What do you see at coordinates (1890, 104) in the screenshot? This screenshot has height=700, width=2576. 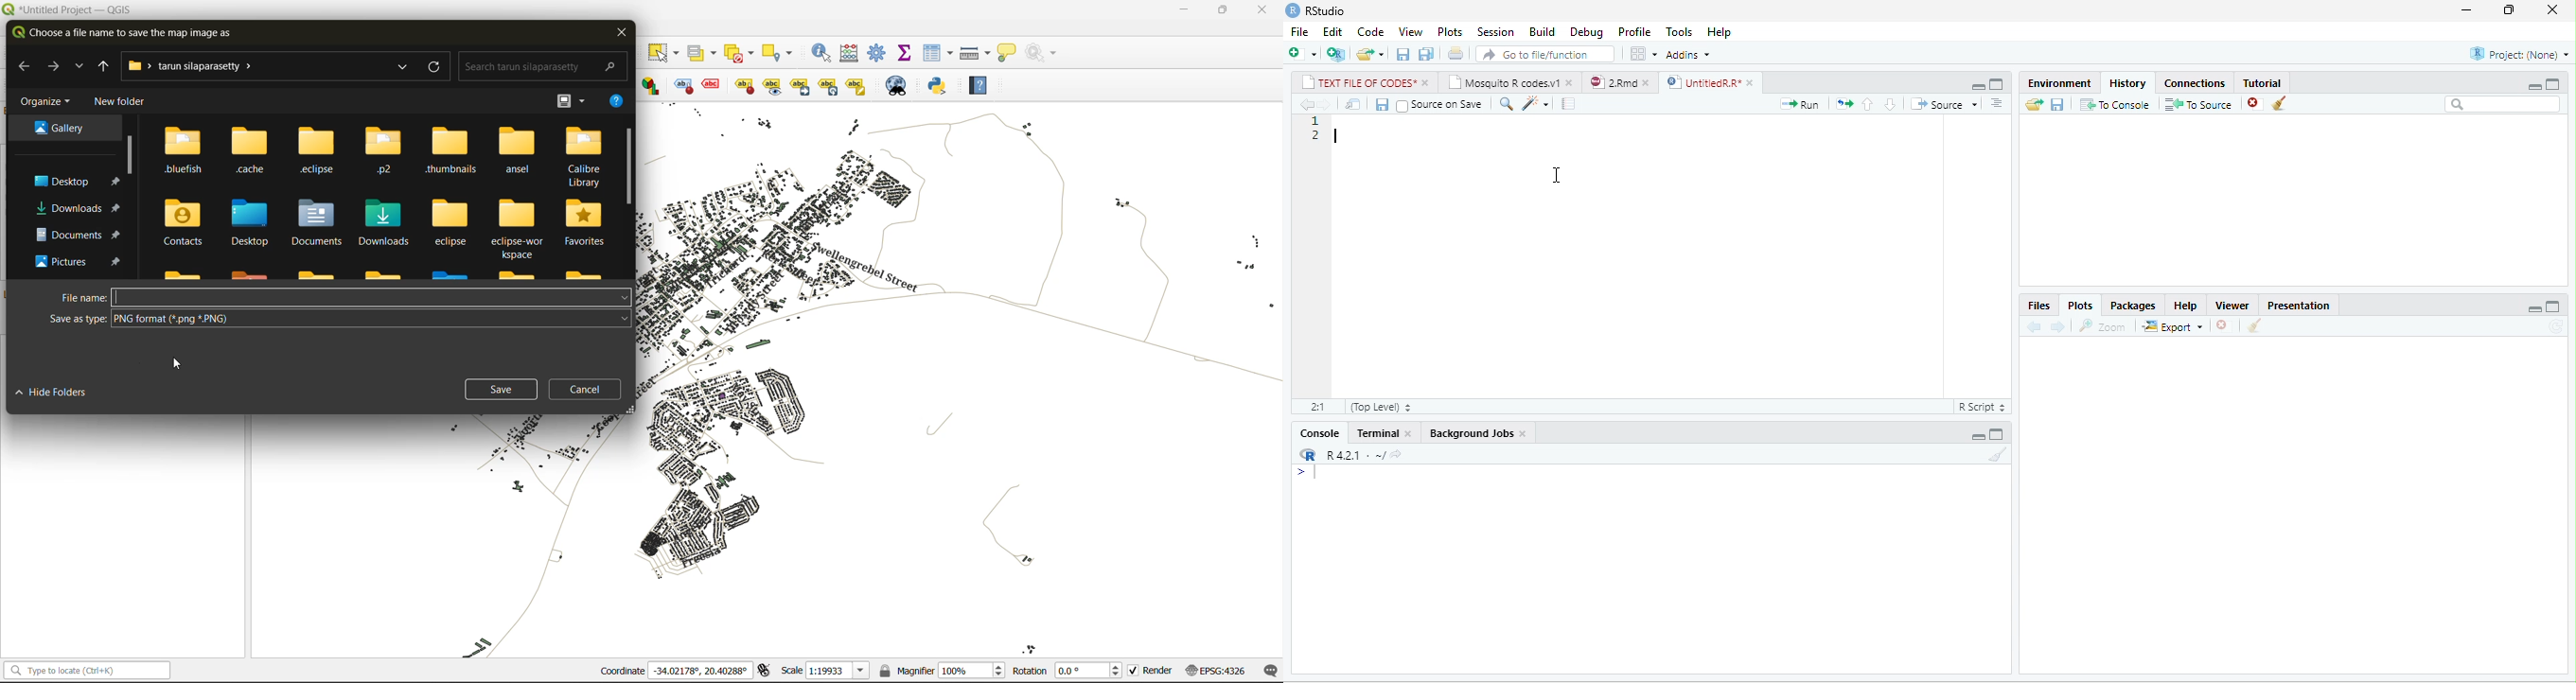 I see `down` at bounding box center [1890, 104].